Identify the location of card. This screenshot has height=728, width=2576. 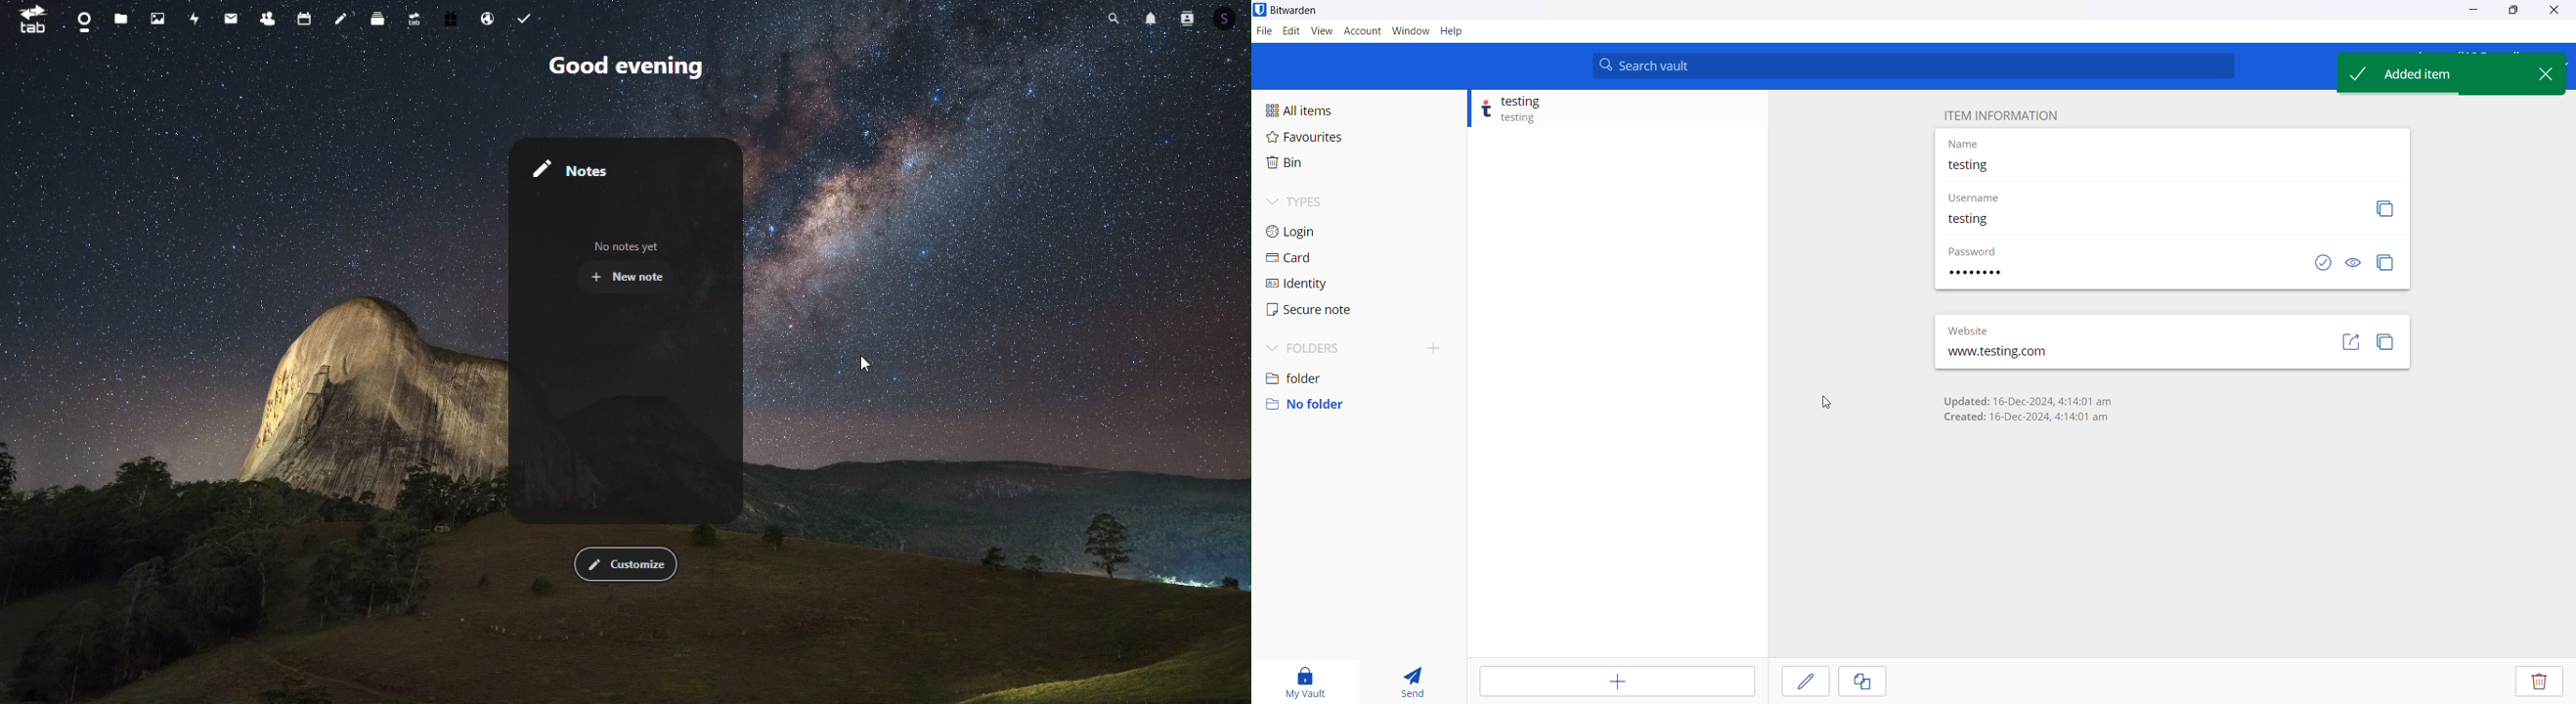
(1323, 258).